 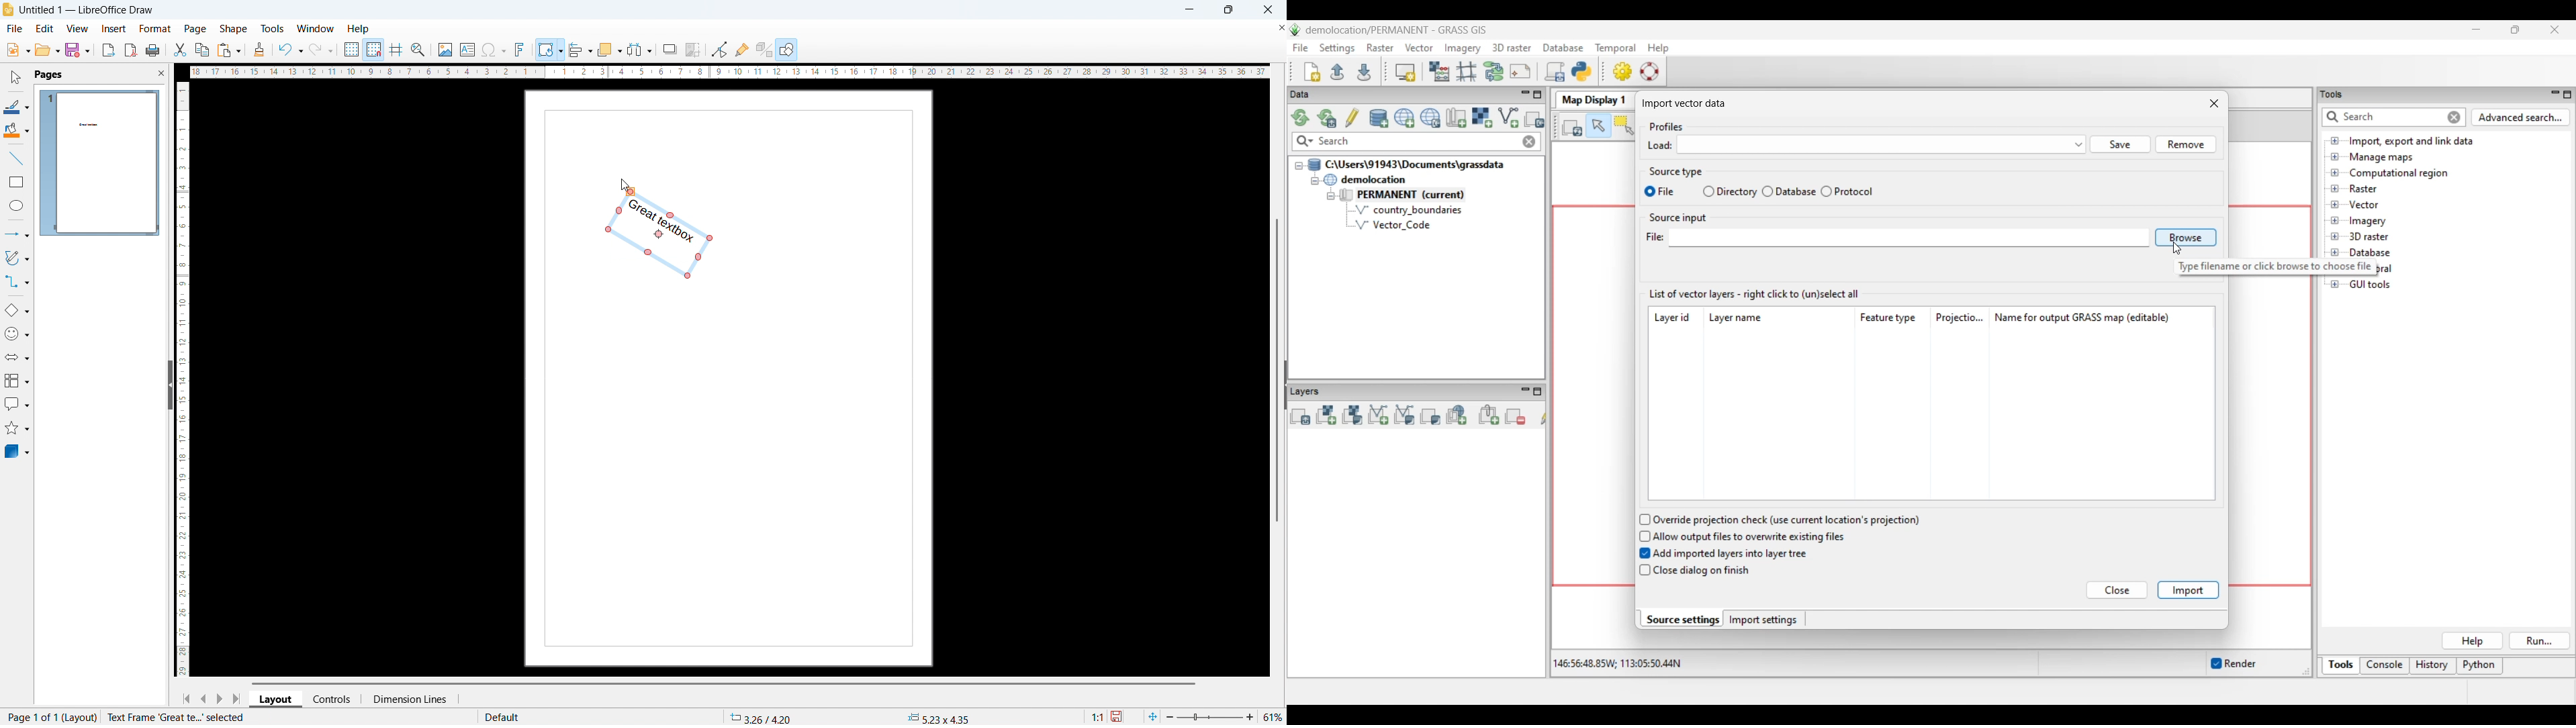 I want to click on Close , so click(x=1267, y=9).